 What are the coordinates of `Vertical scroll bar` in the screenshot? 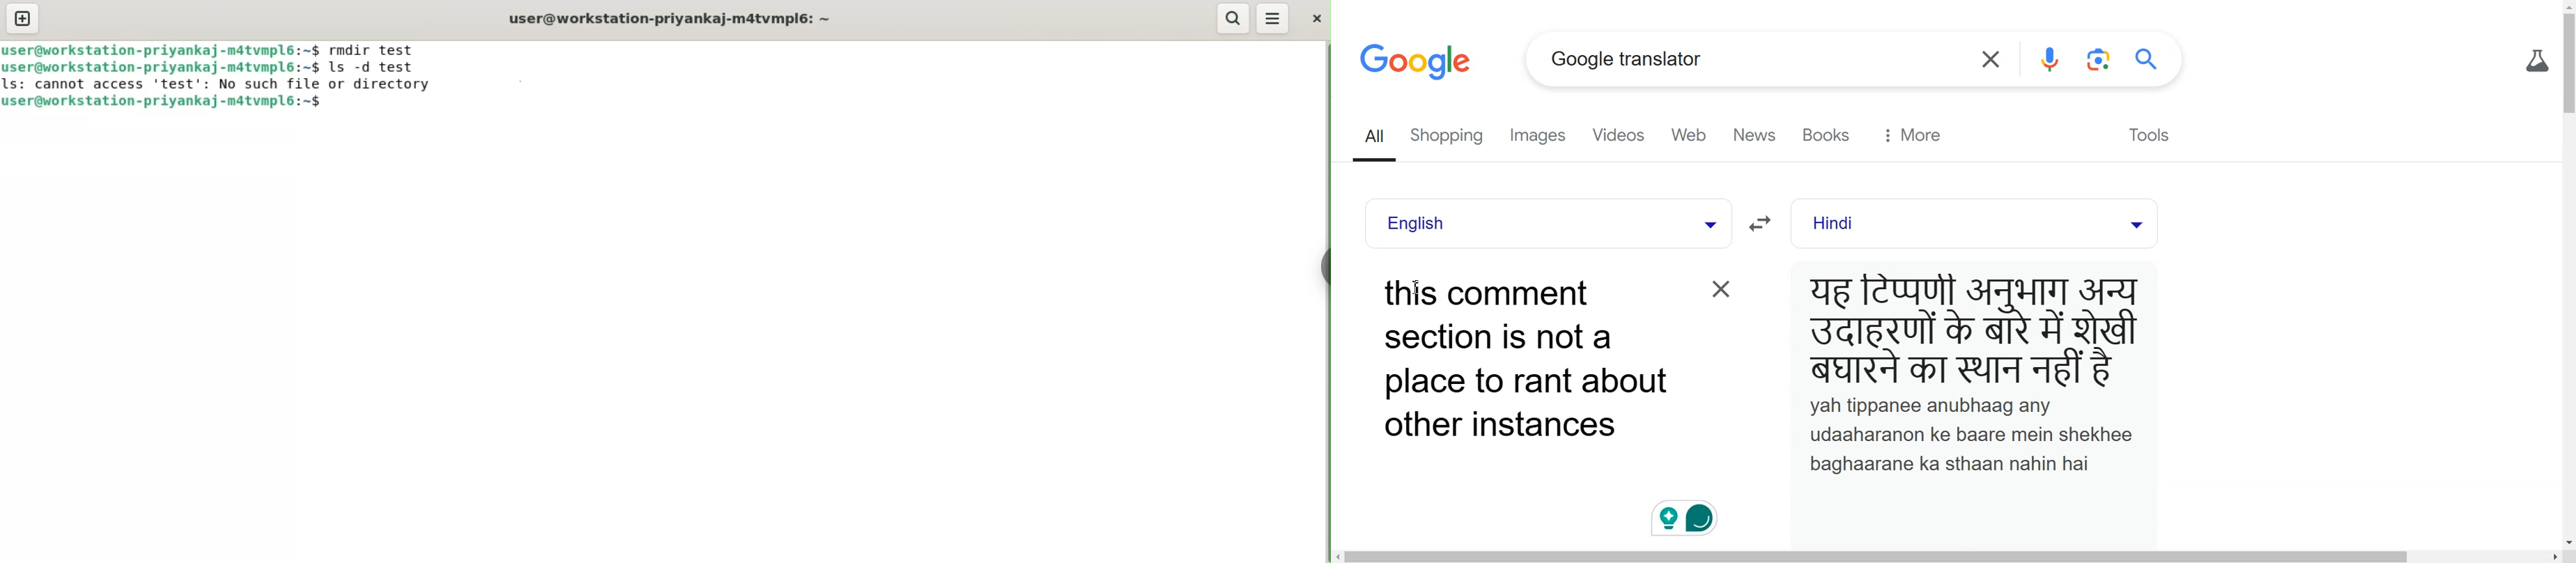 It's located at (2568, 273).